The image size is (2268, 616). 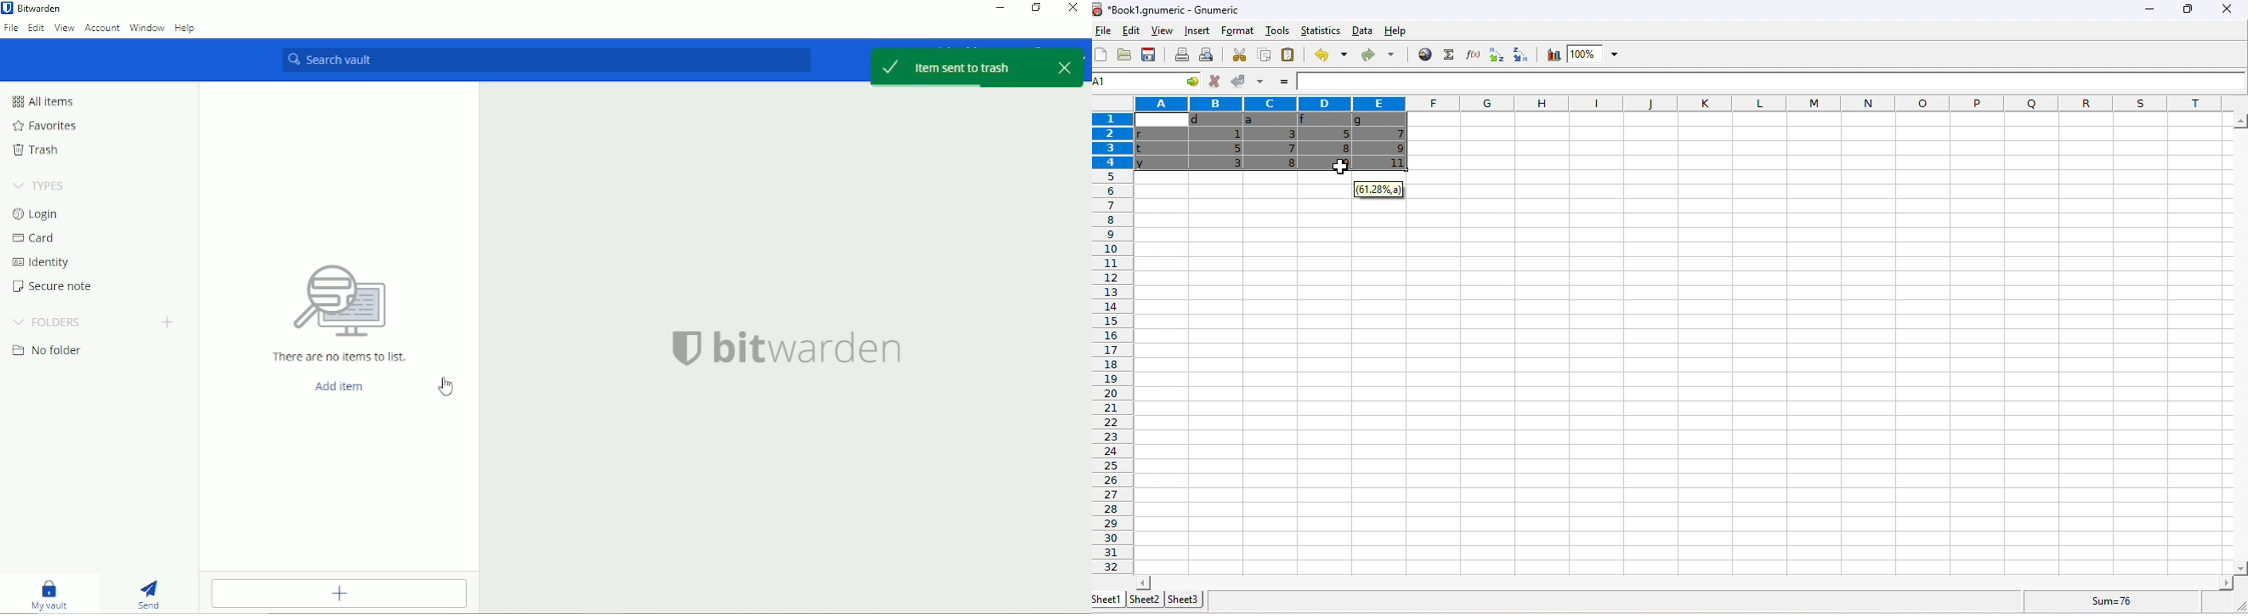 What do you see at coordinates (446, 387) in the screenshot?
I see `Cursor` at bounding box center [446, 387].